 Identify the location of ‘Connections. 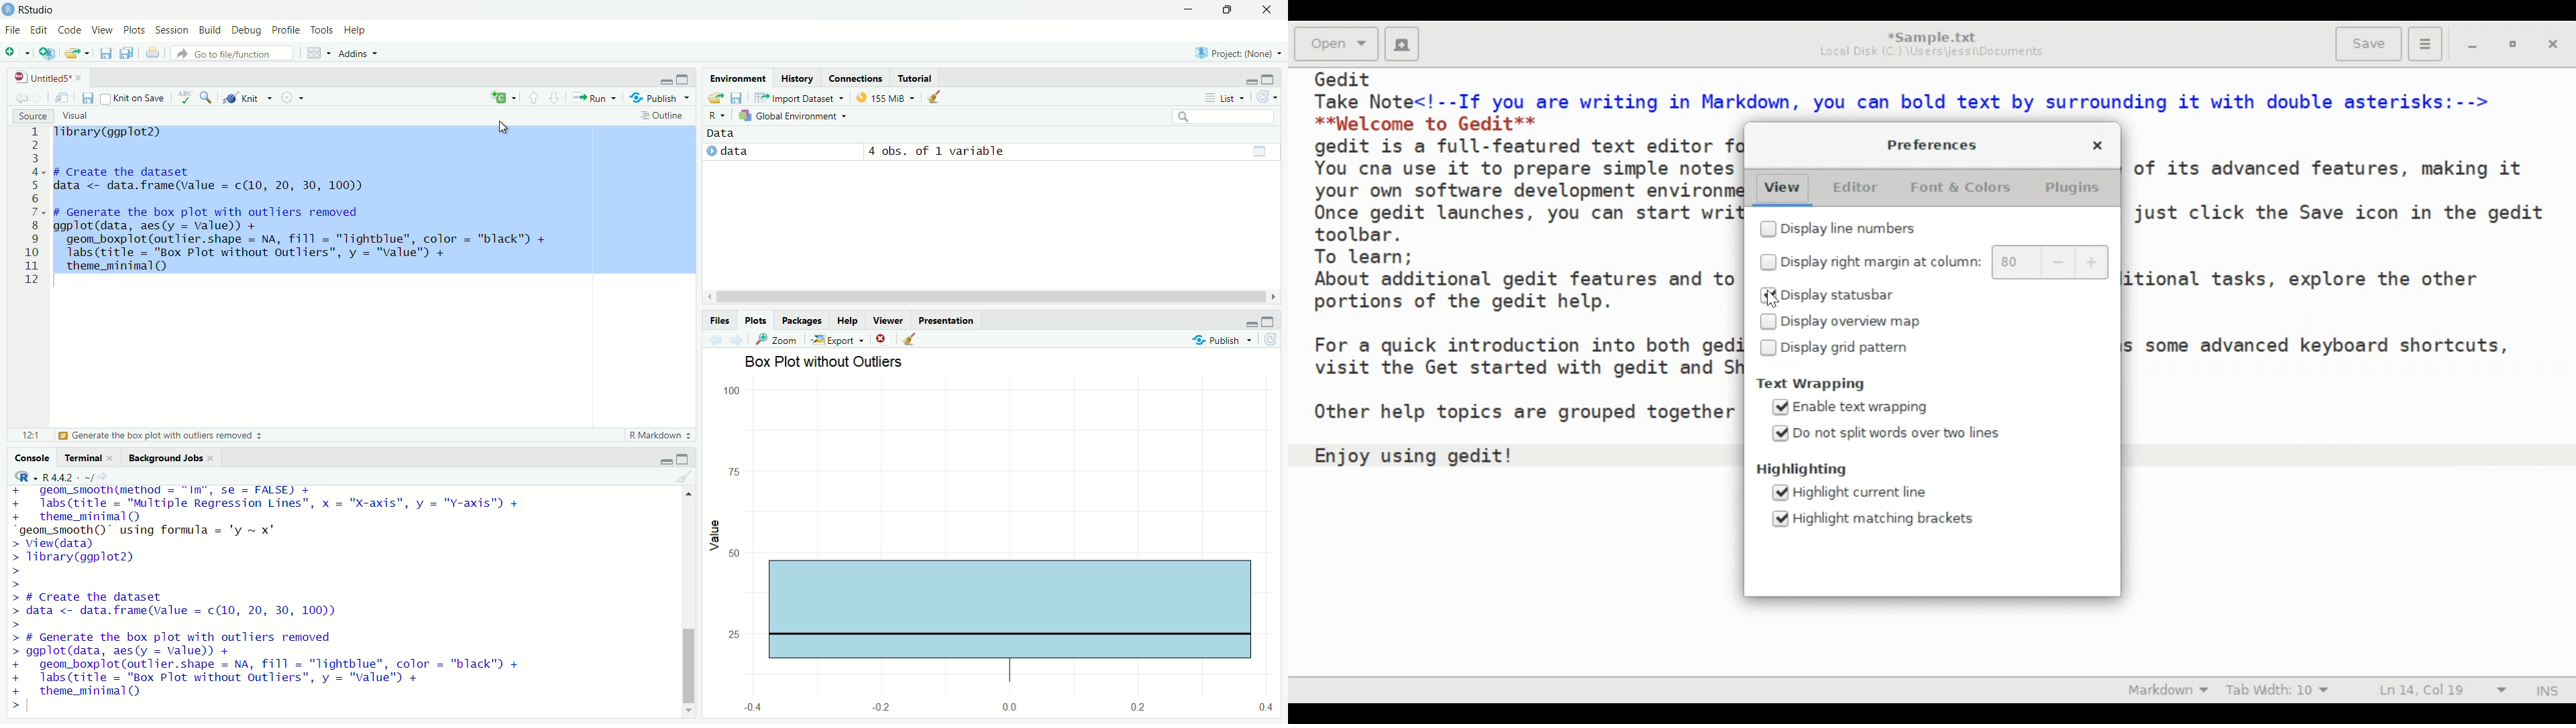
(855, 78).